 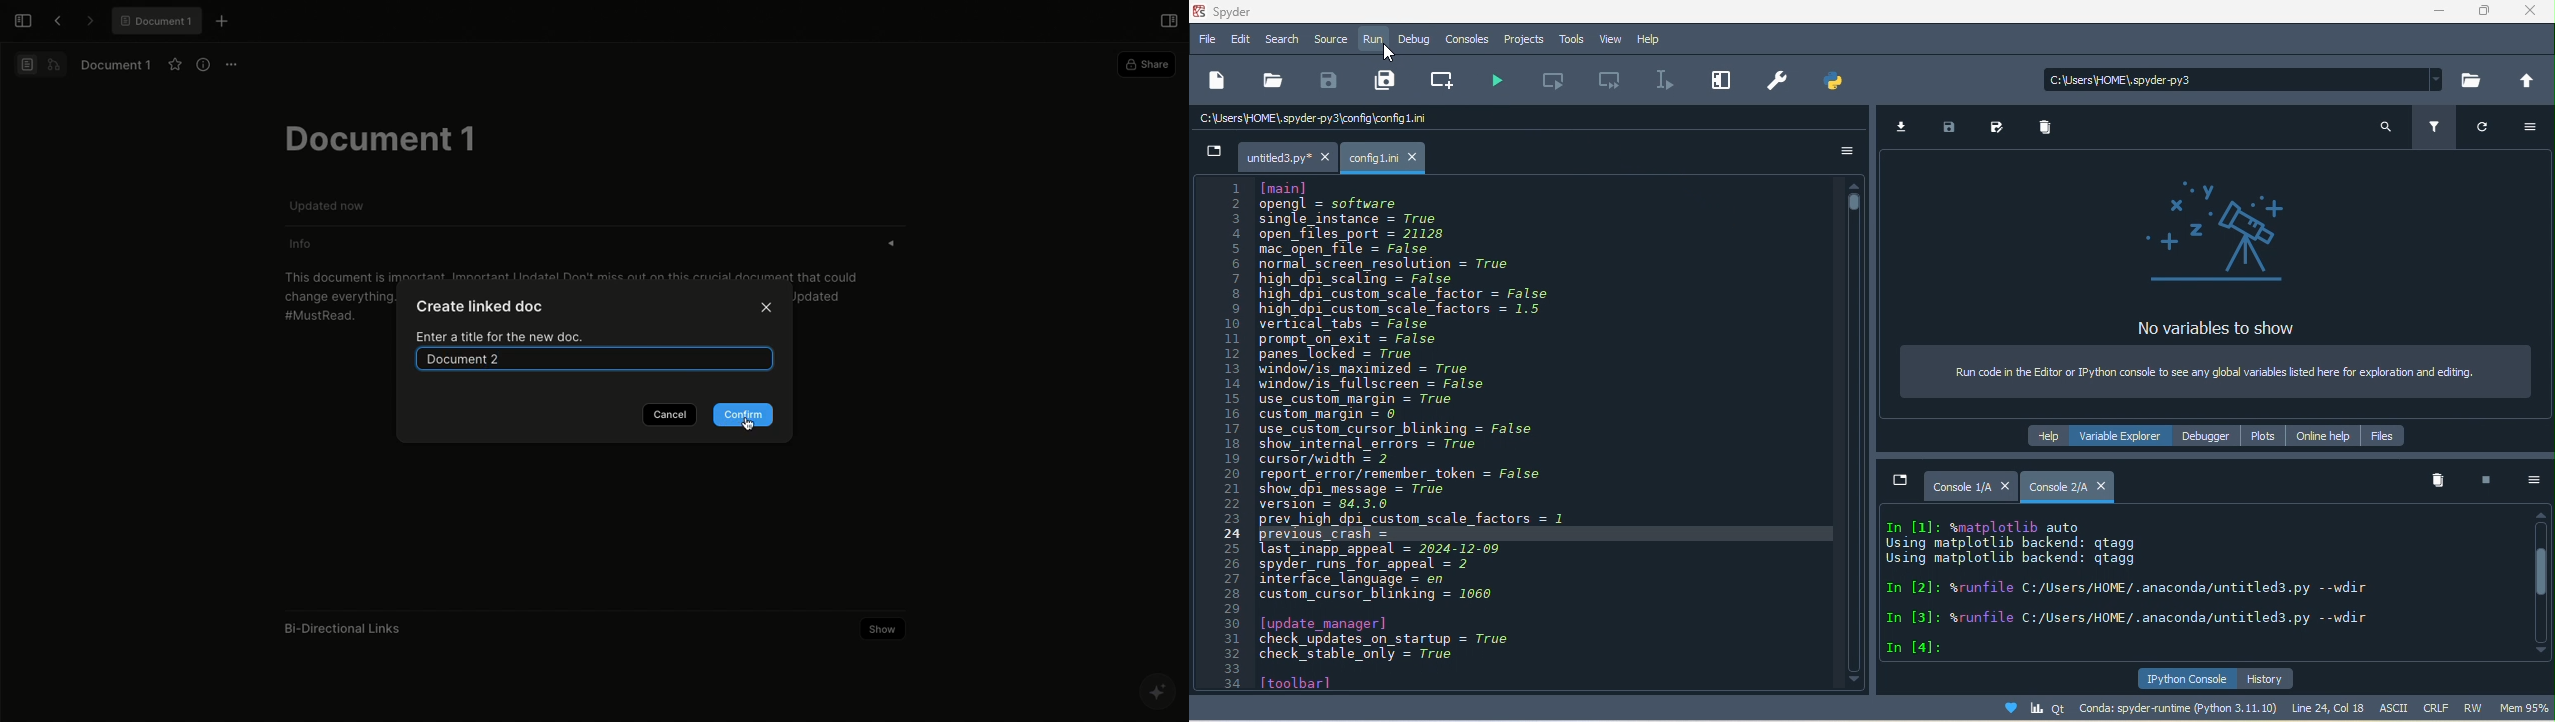 I want to click on AFFINE AI, so click(x=1156, y=692).